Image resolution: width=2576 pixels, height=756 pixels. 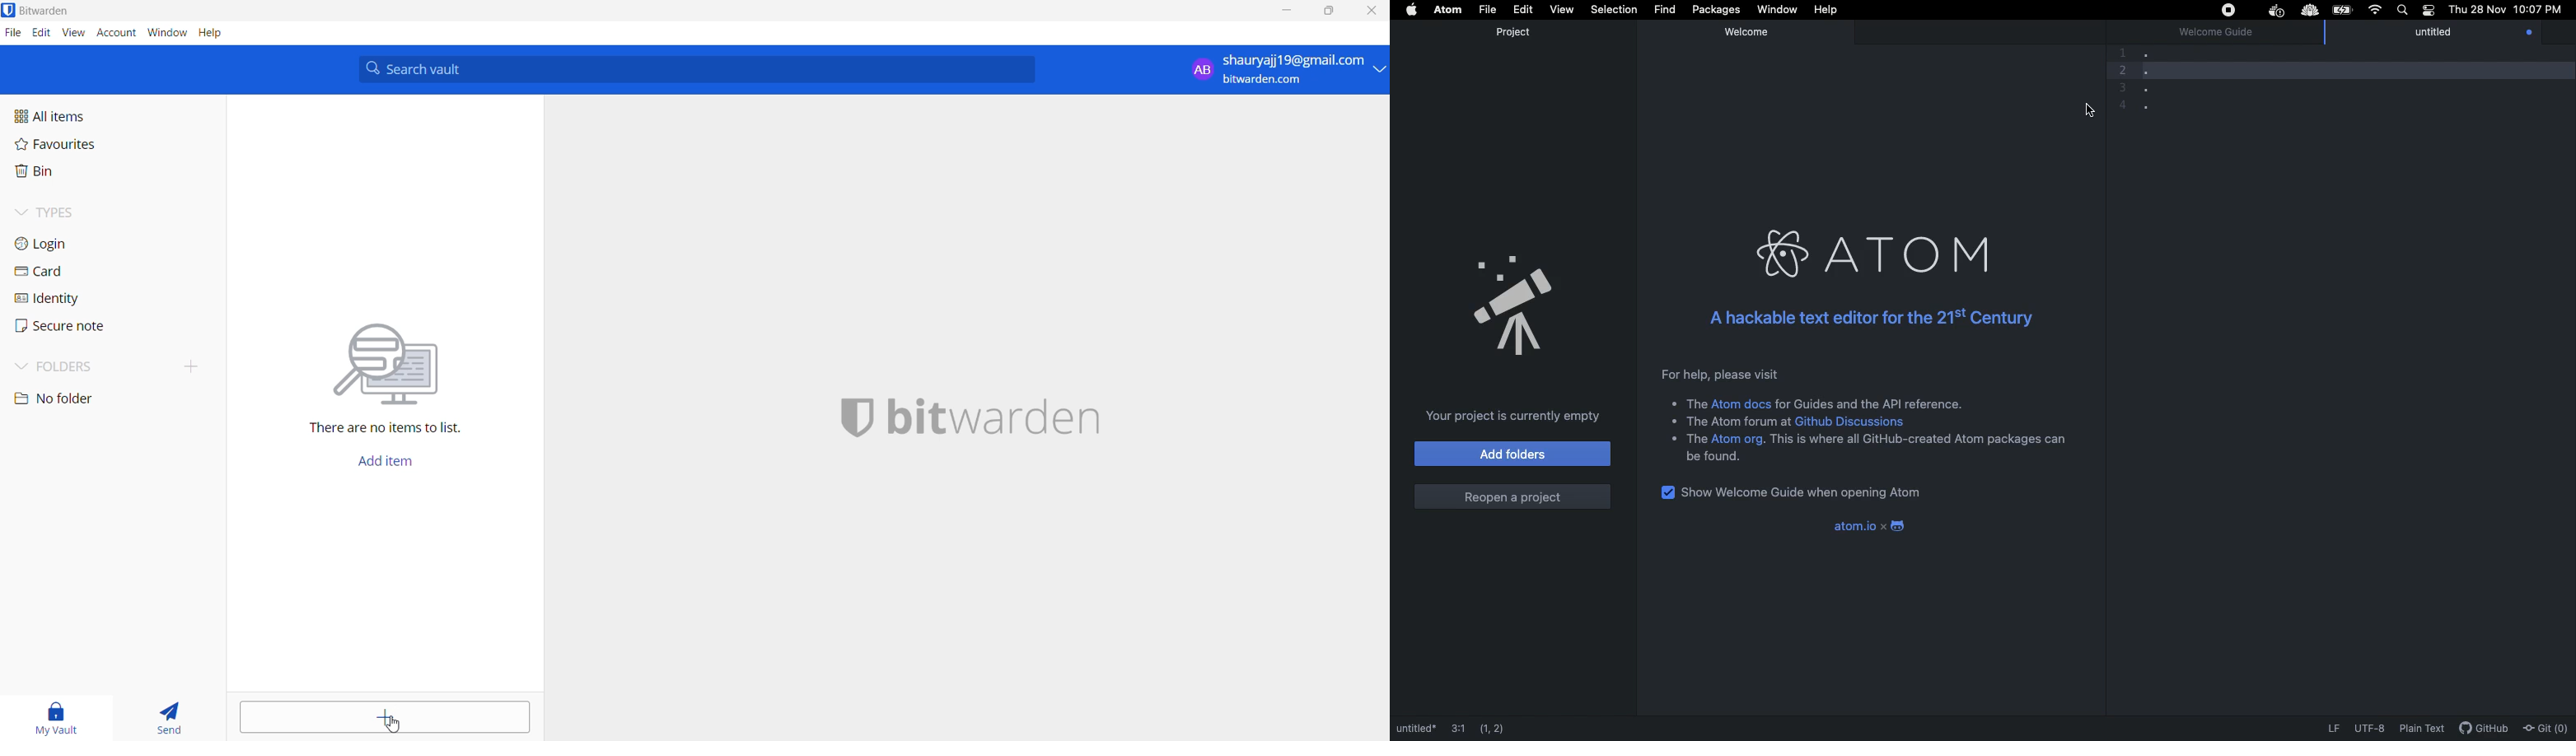 I want to click on add folder, so click(x=185, y=365).